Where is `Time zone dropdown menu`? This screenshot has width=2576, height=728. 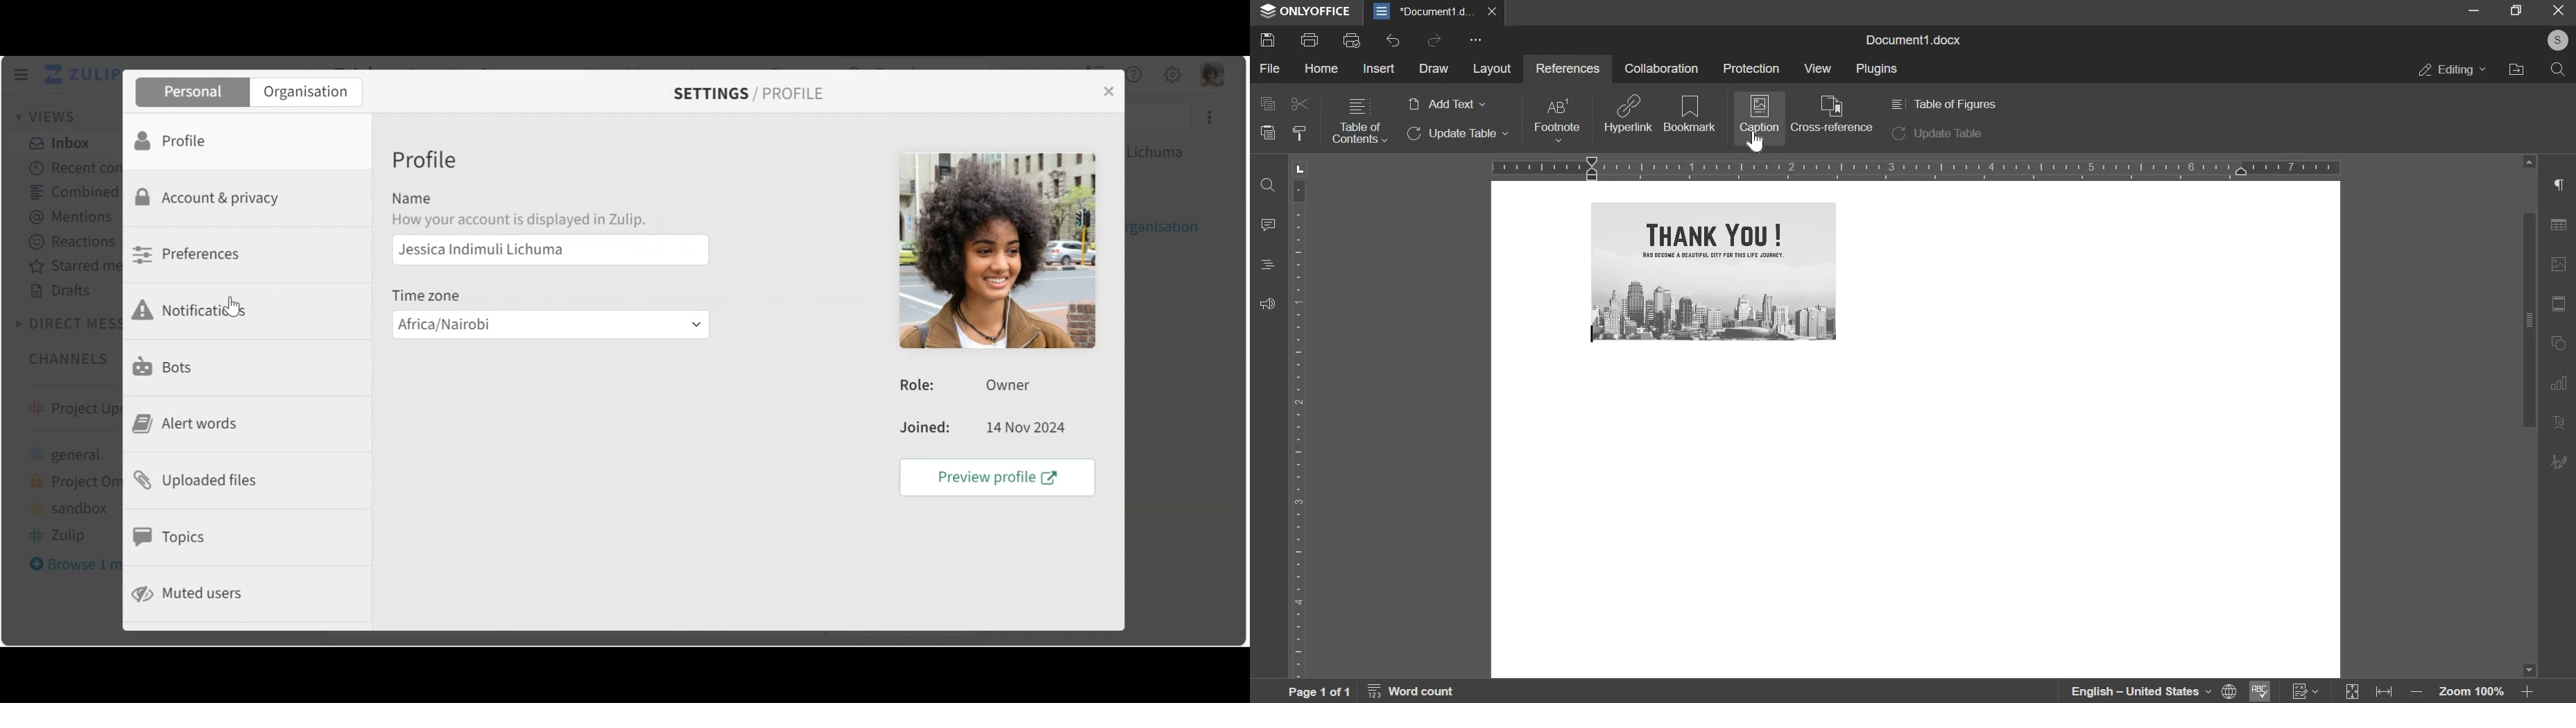 Time zone dropdown menu is located at coordinates (550, 324).